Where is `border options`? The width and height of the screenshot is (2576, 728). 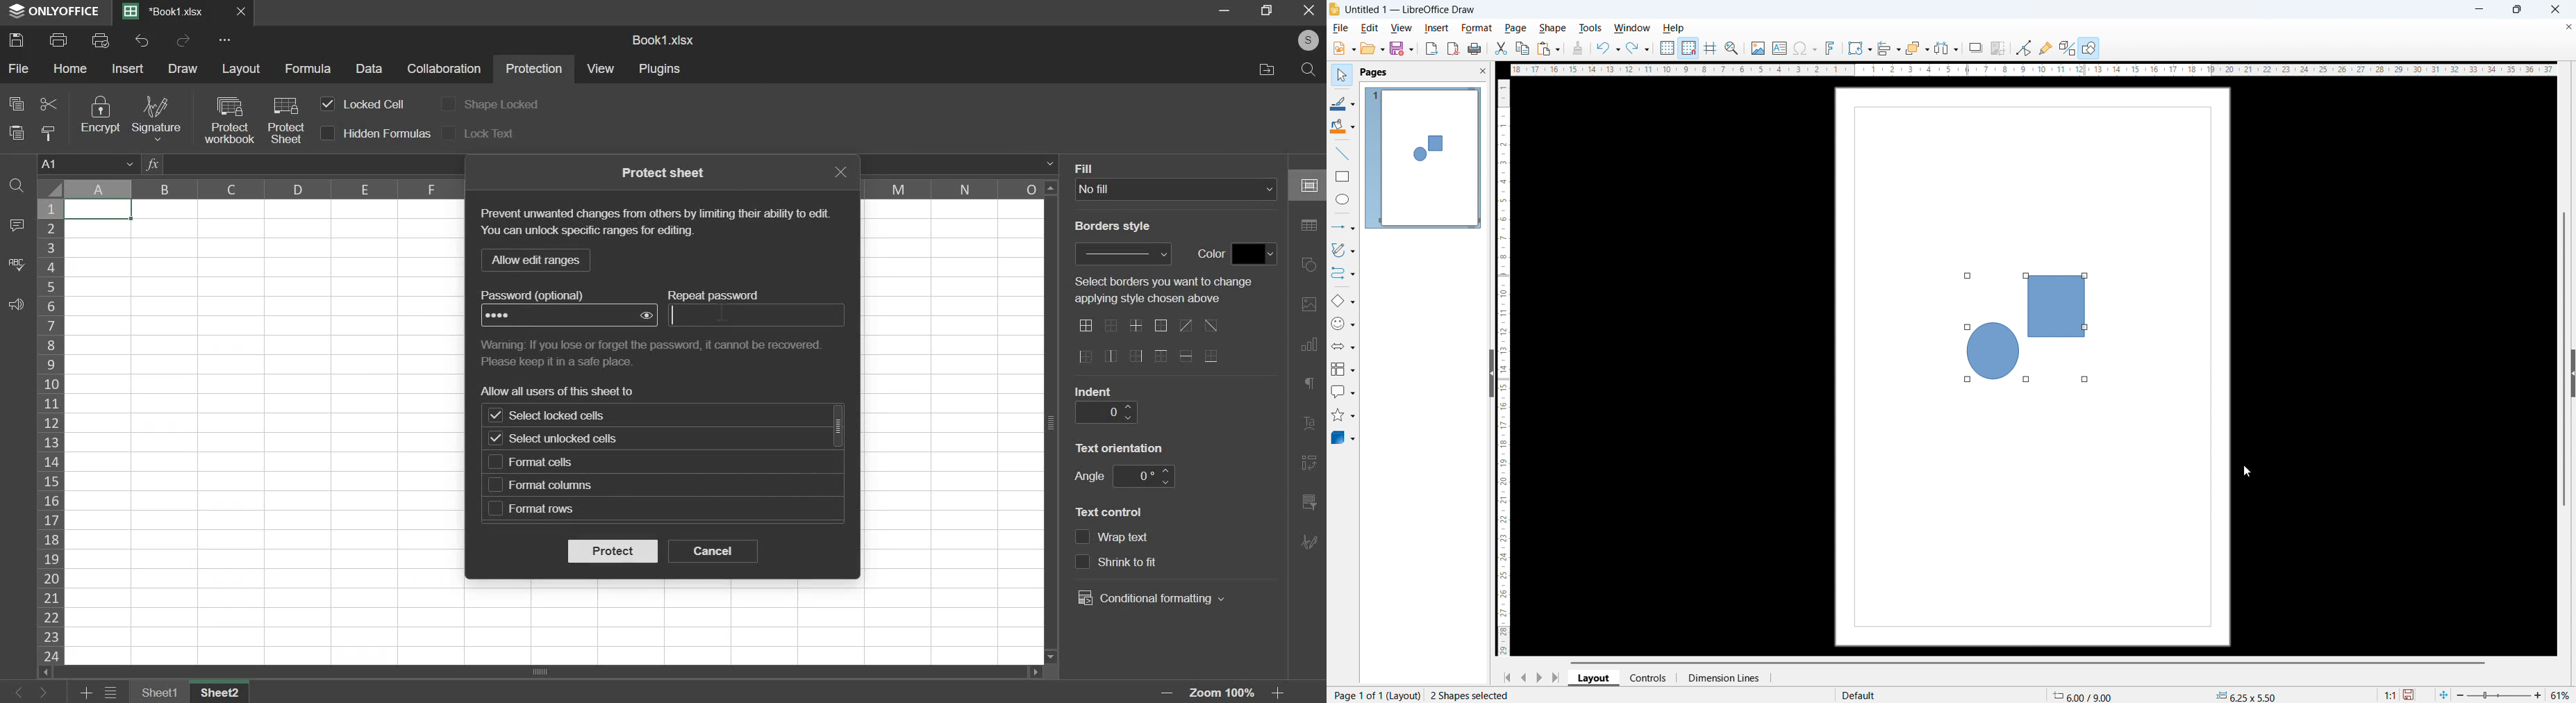
border options is located at coordinates (1134, 358).